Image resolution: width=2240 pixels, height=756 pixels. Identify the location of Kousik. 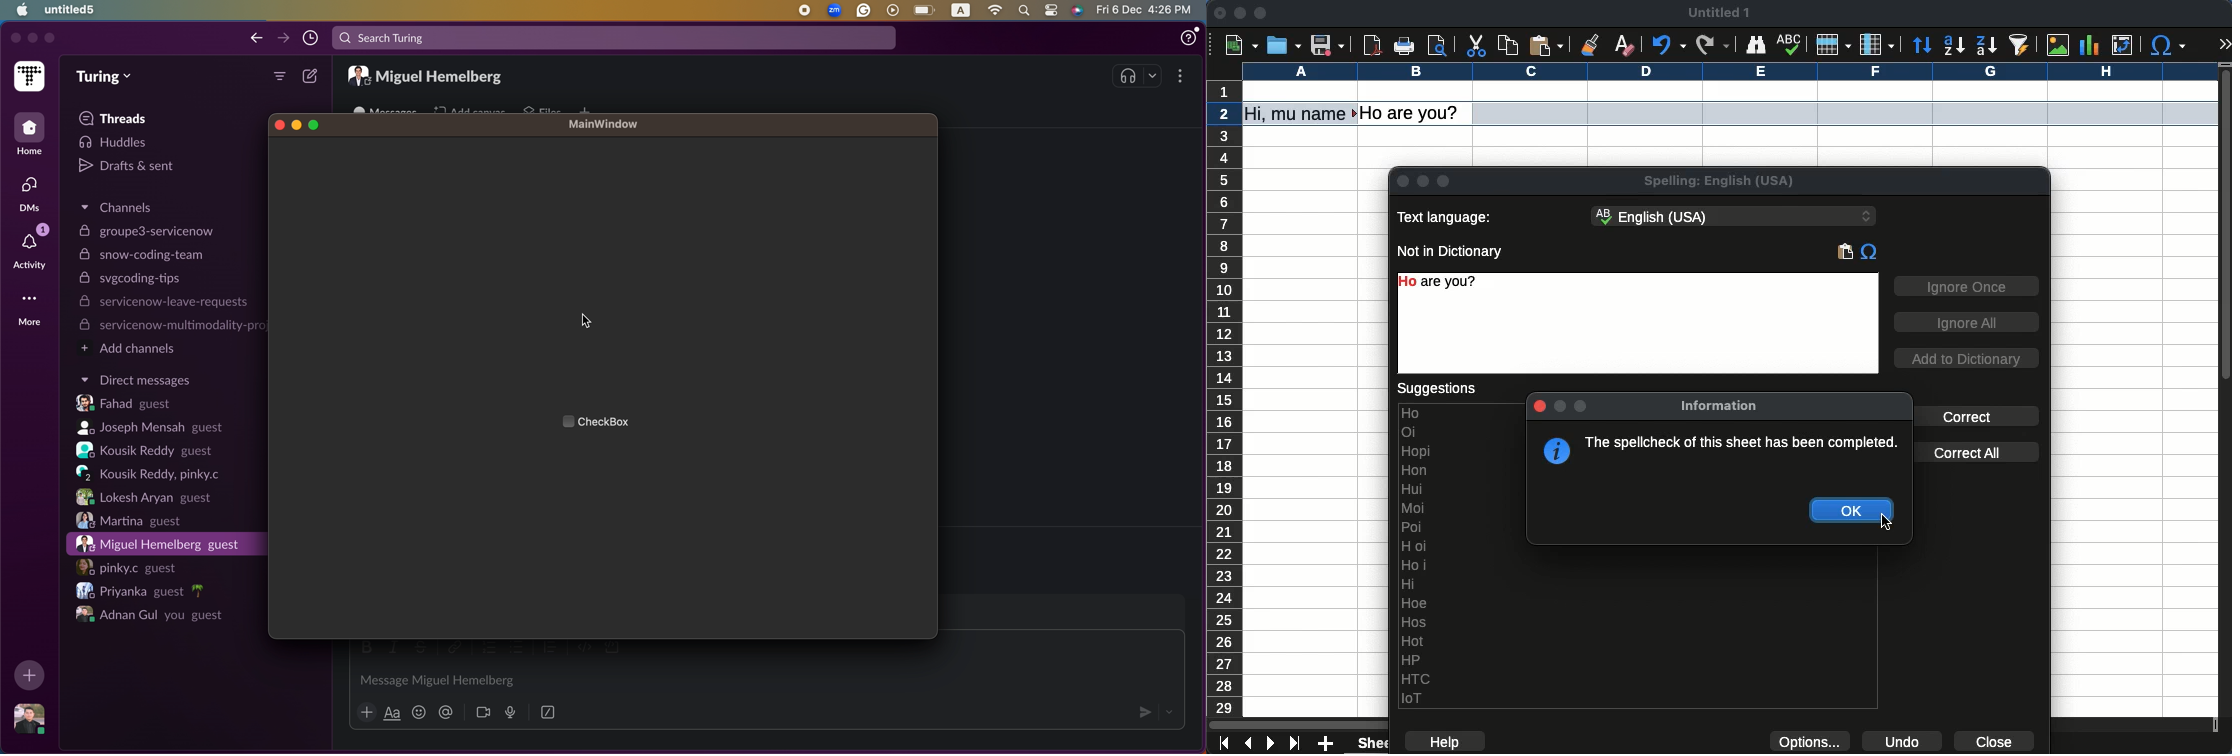
(152, 473).